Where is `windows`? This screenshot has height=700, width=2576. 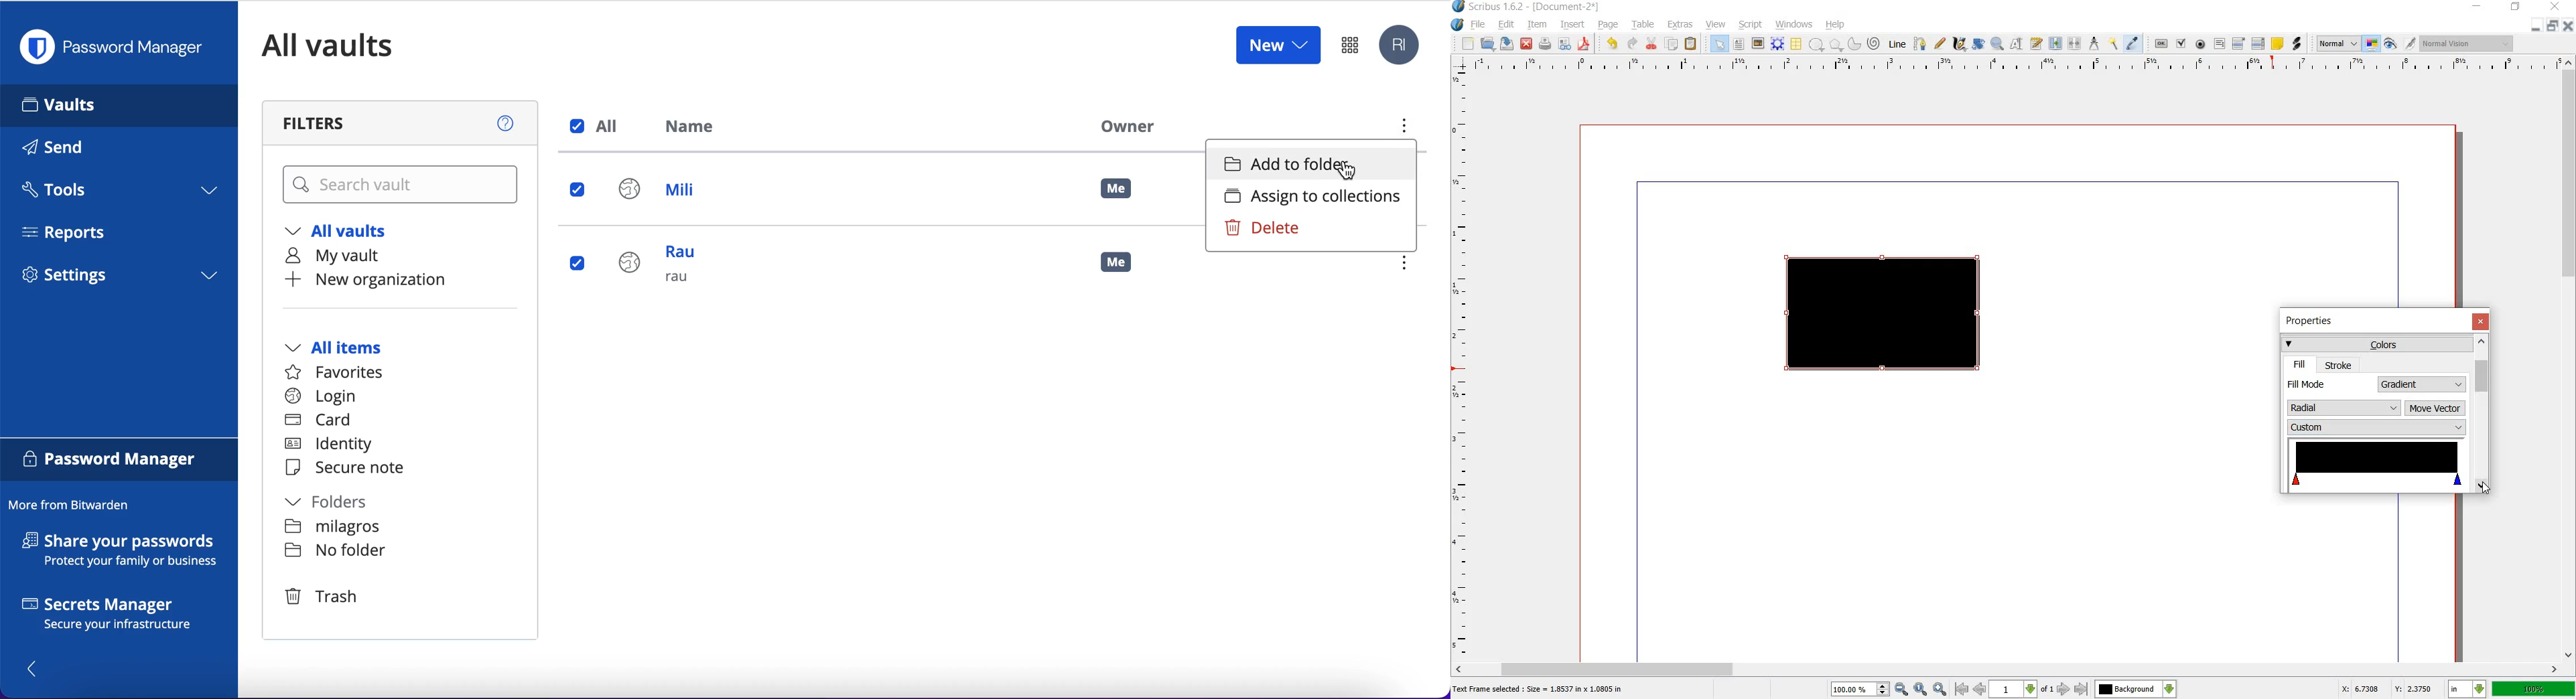
windows is located at coordinates (1793, 25).